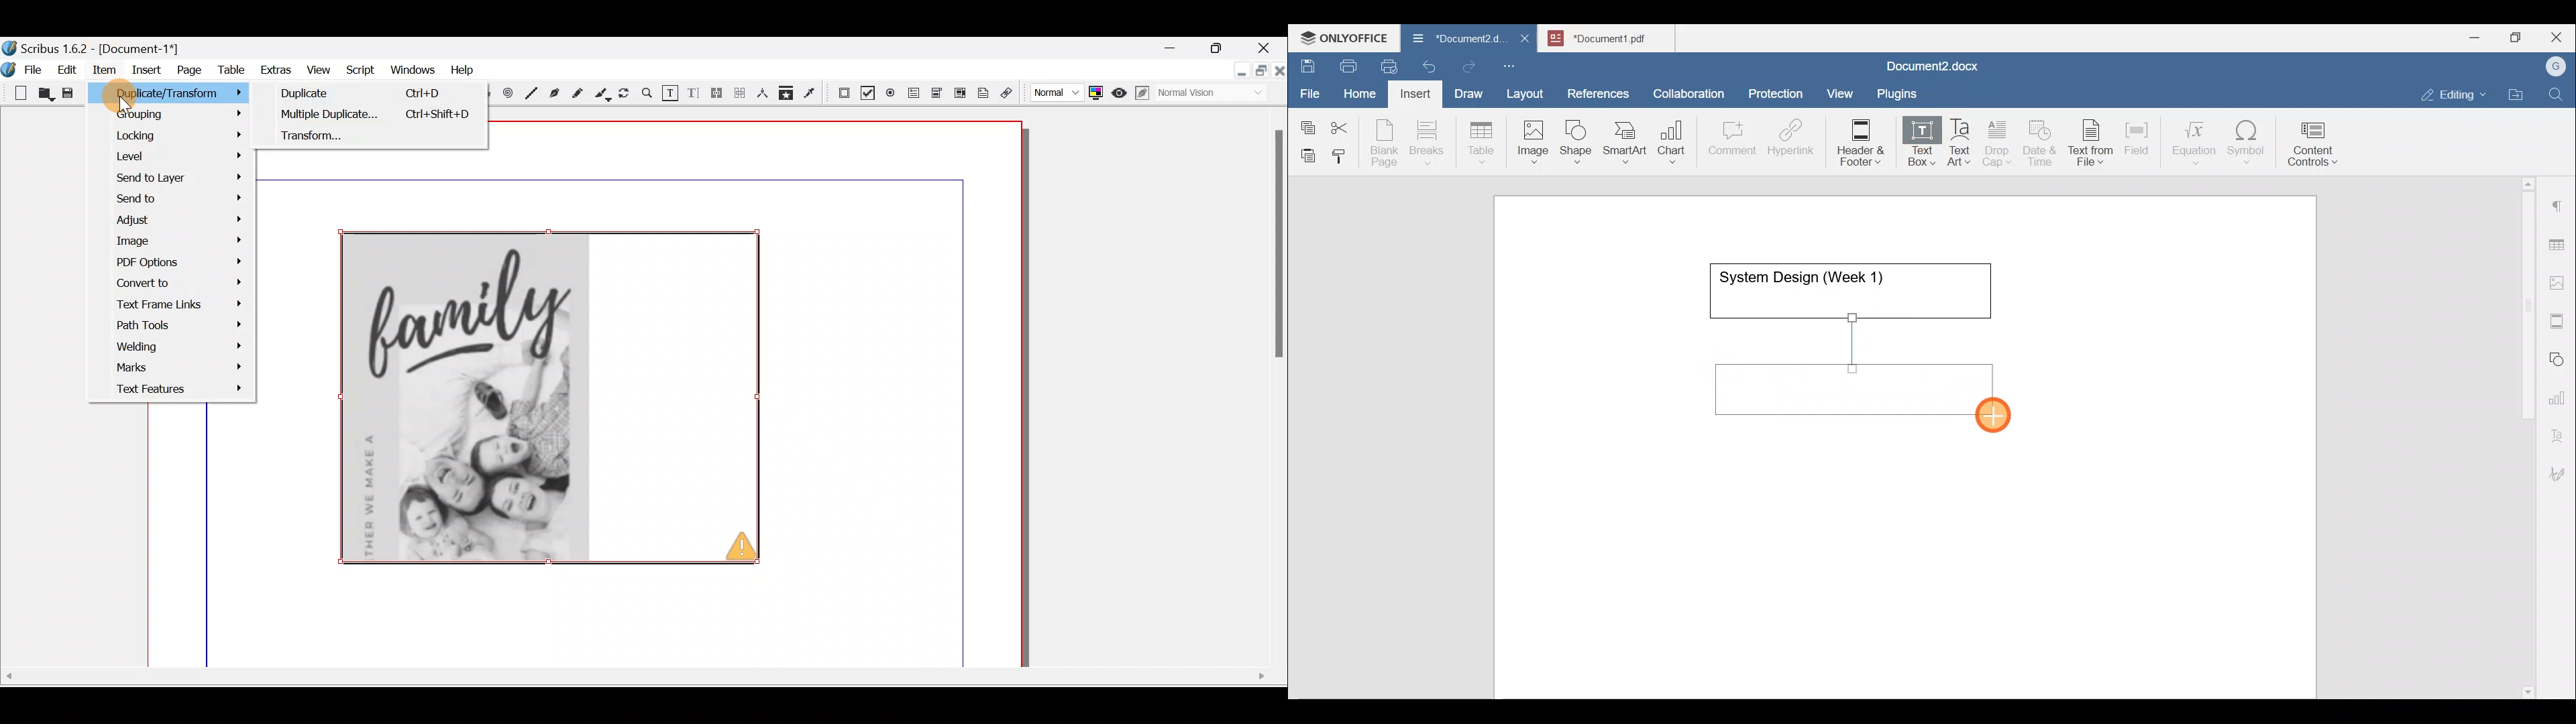 The image size is (2576, 728). What do you see at coordinates (1466, 90) in the screenshot?
I see `Draw` at bounding box center [1466, 90].